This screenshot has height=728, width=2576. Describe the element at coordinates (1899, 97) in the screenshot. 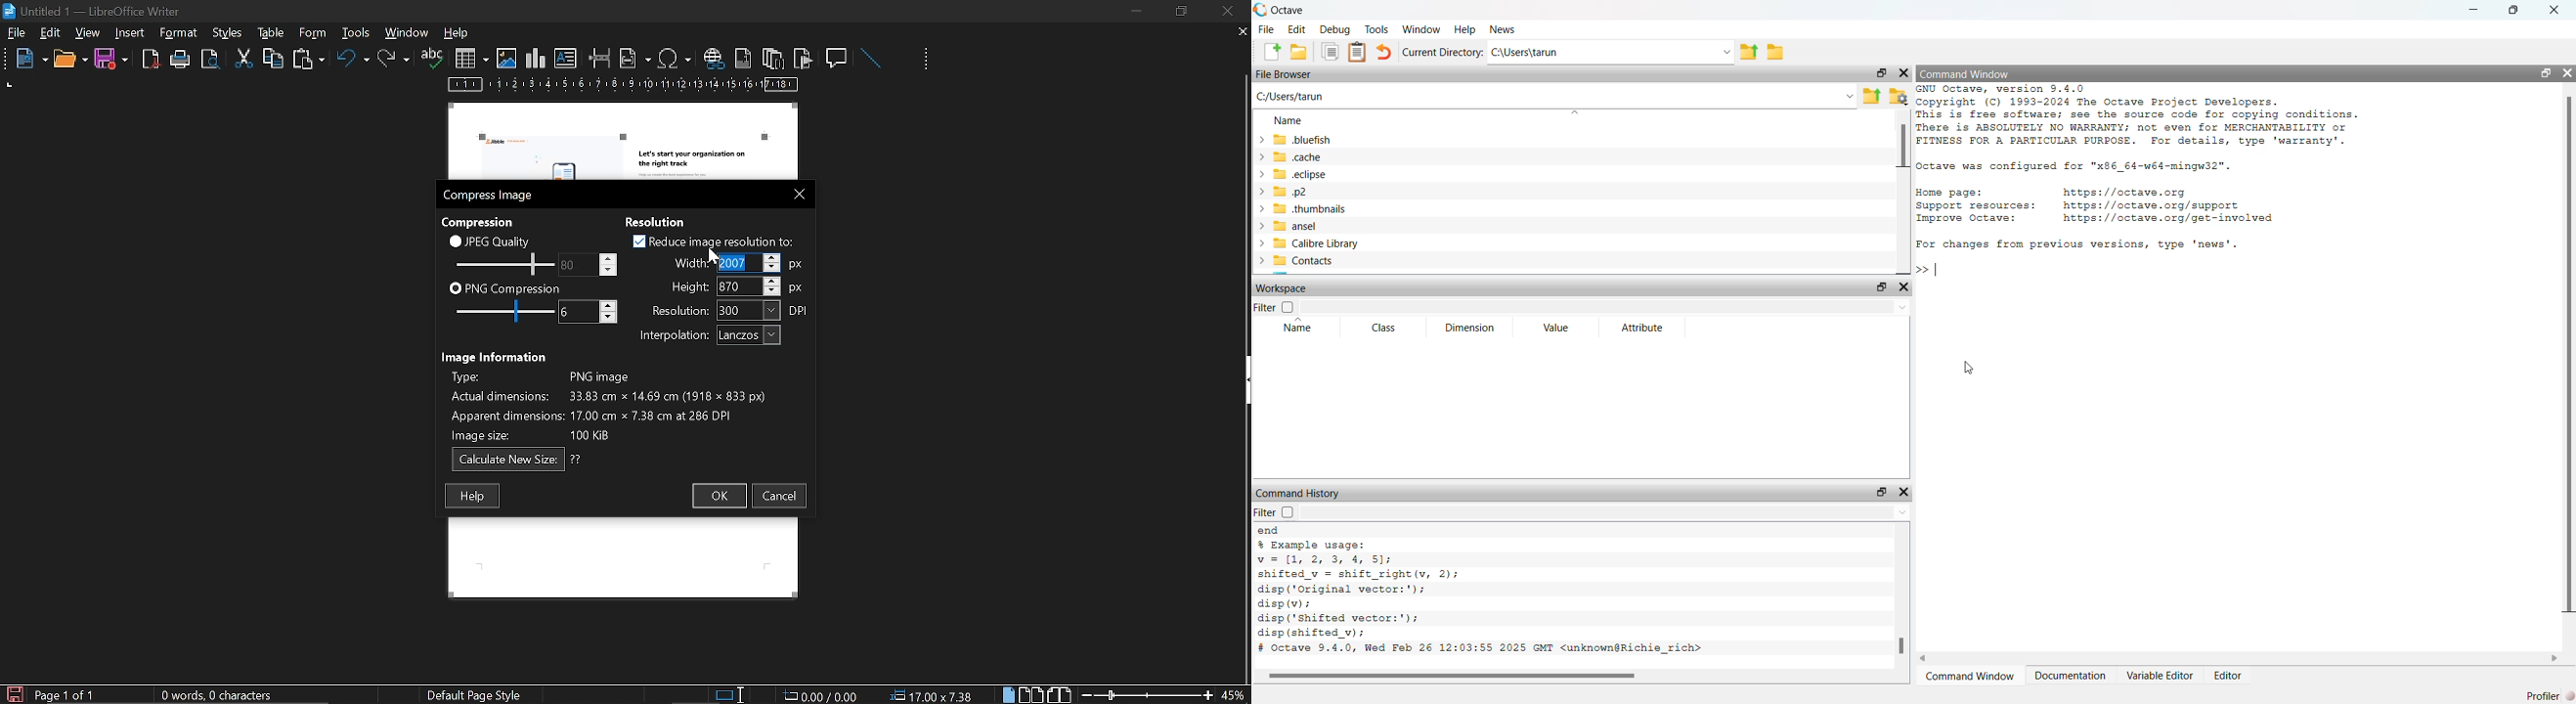

I see `browse your files` at that location.